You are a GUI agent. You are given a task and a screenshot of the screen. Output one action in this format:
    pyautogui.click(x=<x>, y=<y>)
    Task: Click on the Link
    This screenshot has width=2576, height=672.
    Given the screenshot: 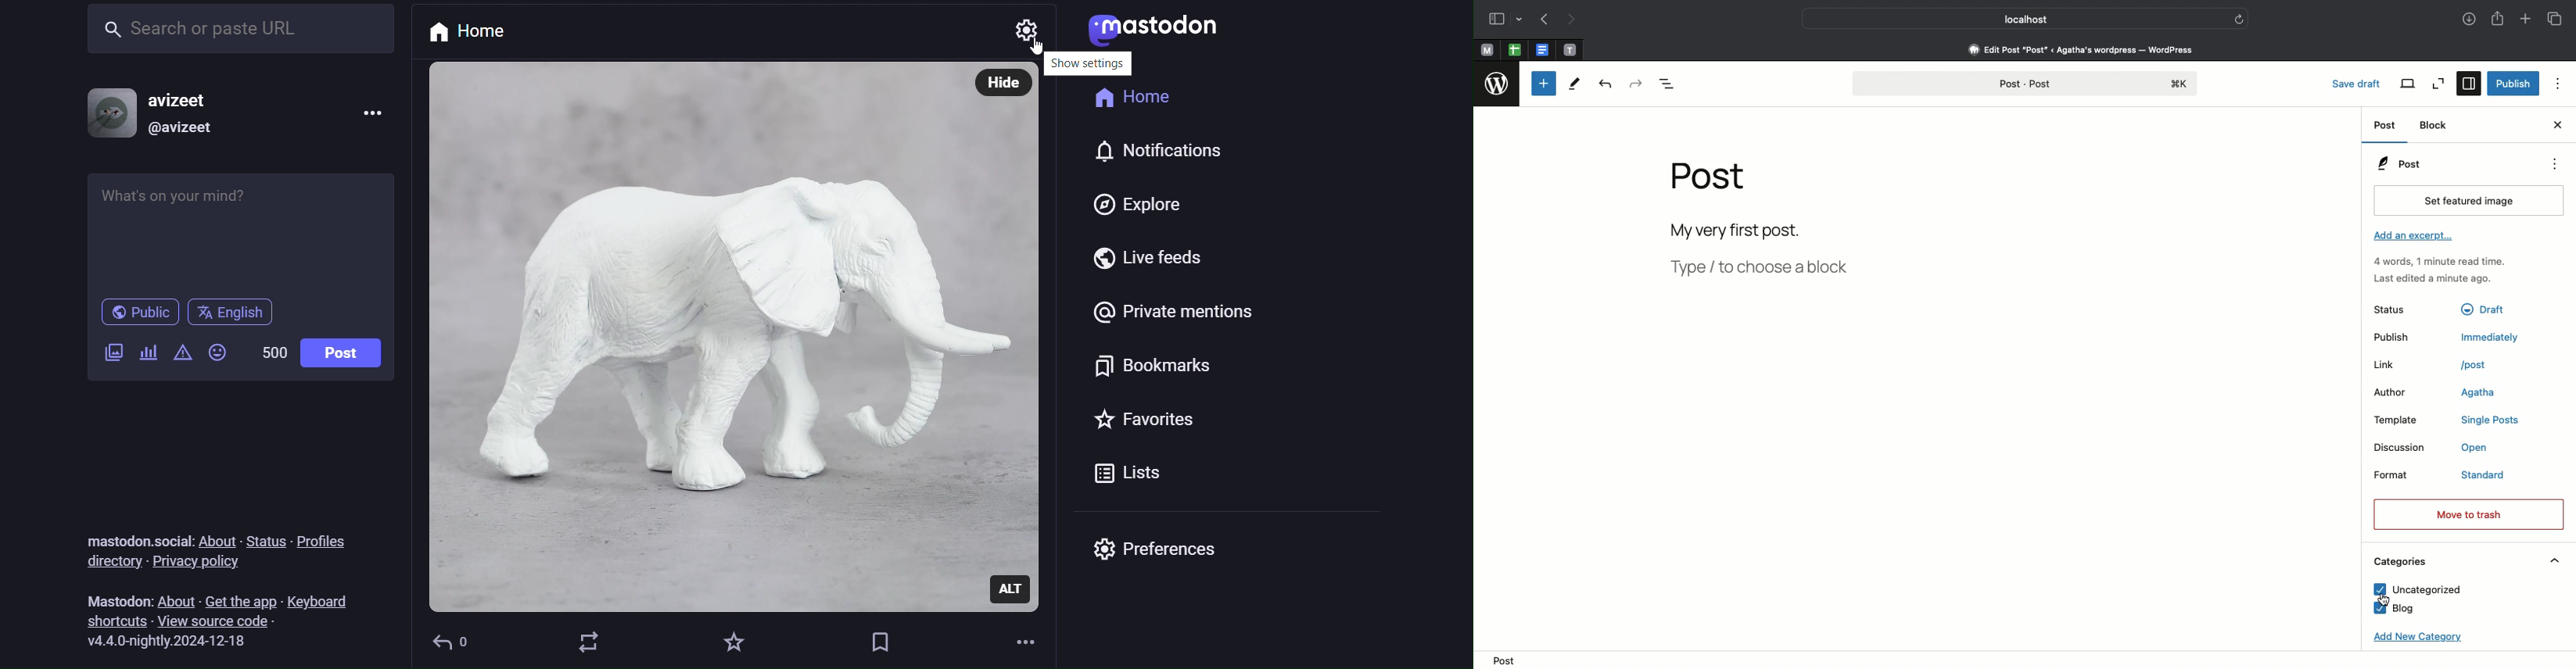 What is the action you would take?
    pyautogui.click(x=2399, y=365)
    